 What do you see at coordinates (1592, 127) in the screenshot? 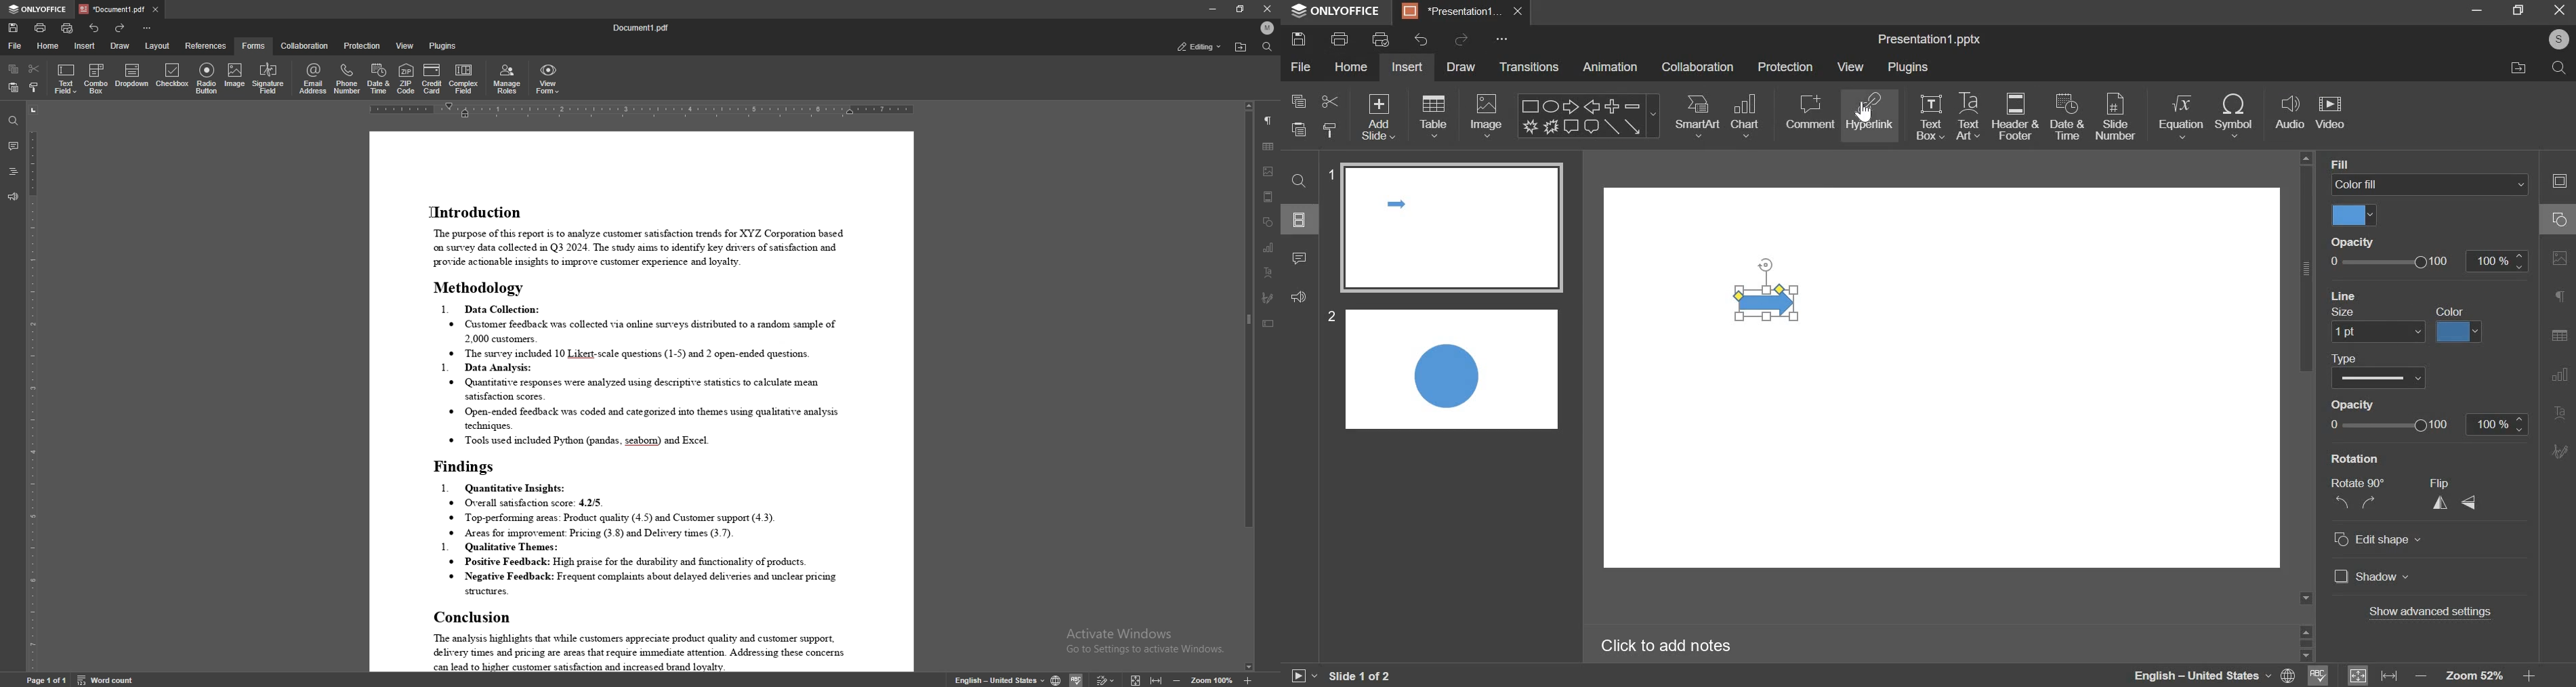
I see `Rounded Rectangular callout` at bounding box center [1592, 127].